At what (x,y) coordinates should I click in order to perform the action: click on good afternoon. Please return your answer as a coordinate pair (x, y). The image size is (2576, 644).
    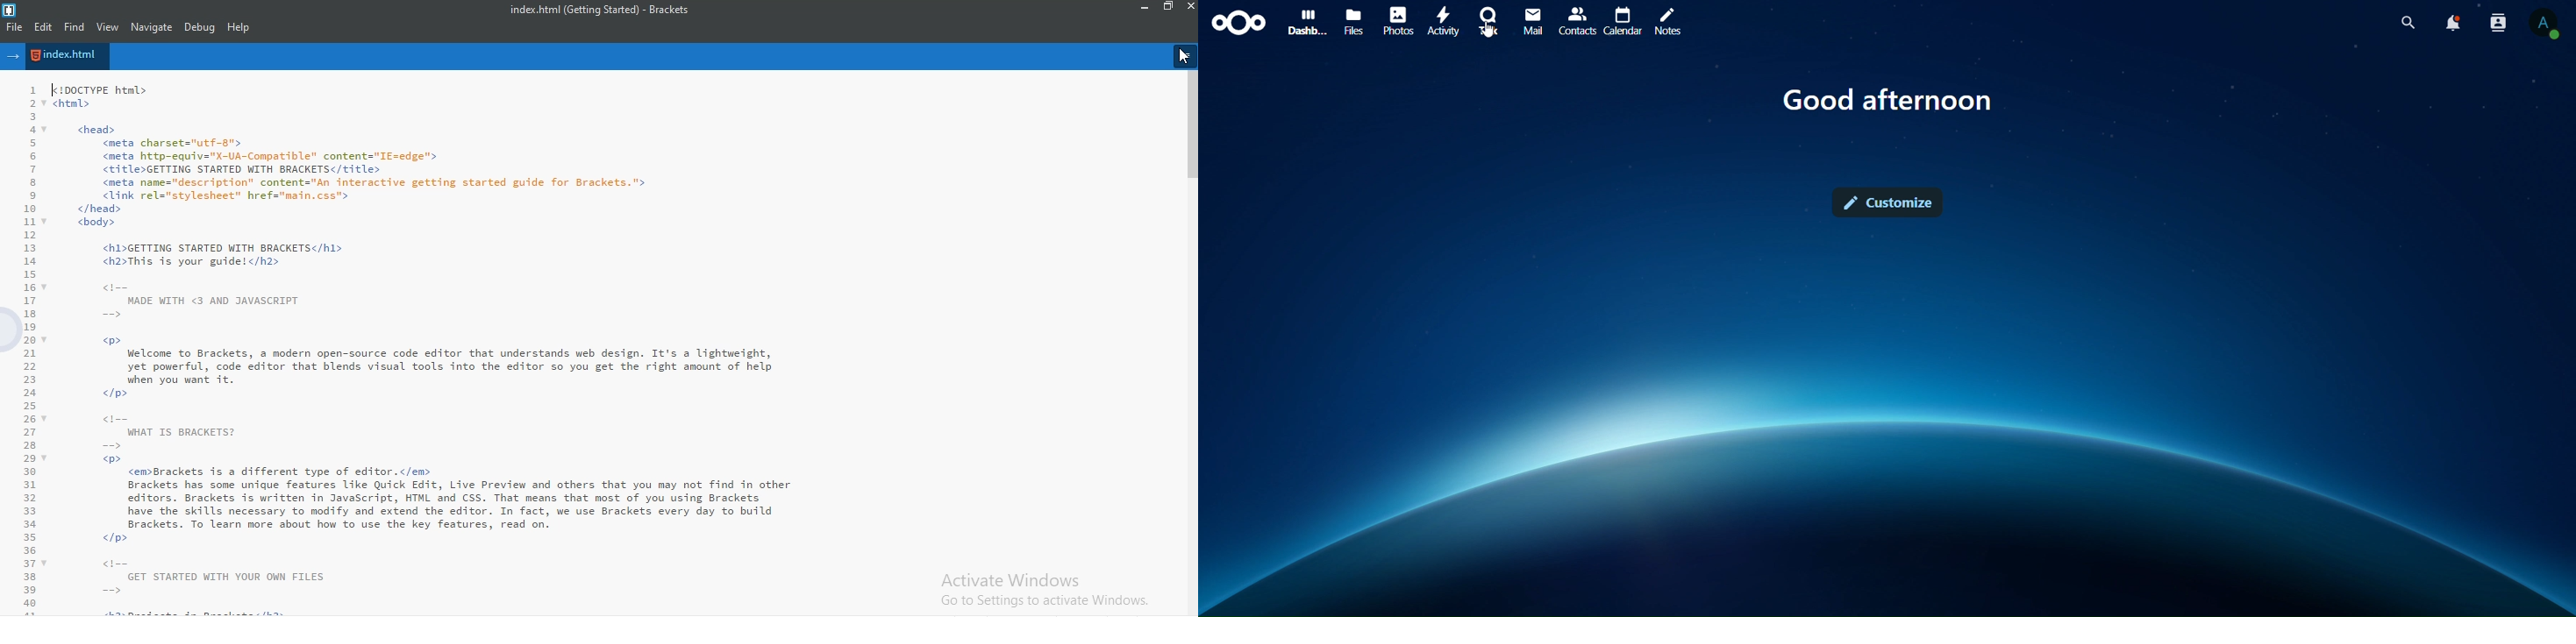
    Looking at the image, I should click on (1887, 102).